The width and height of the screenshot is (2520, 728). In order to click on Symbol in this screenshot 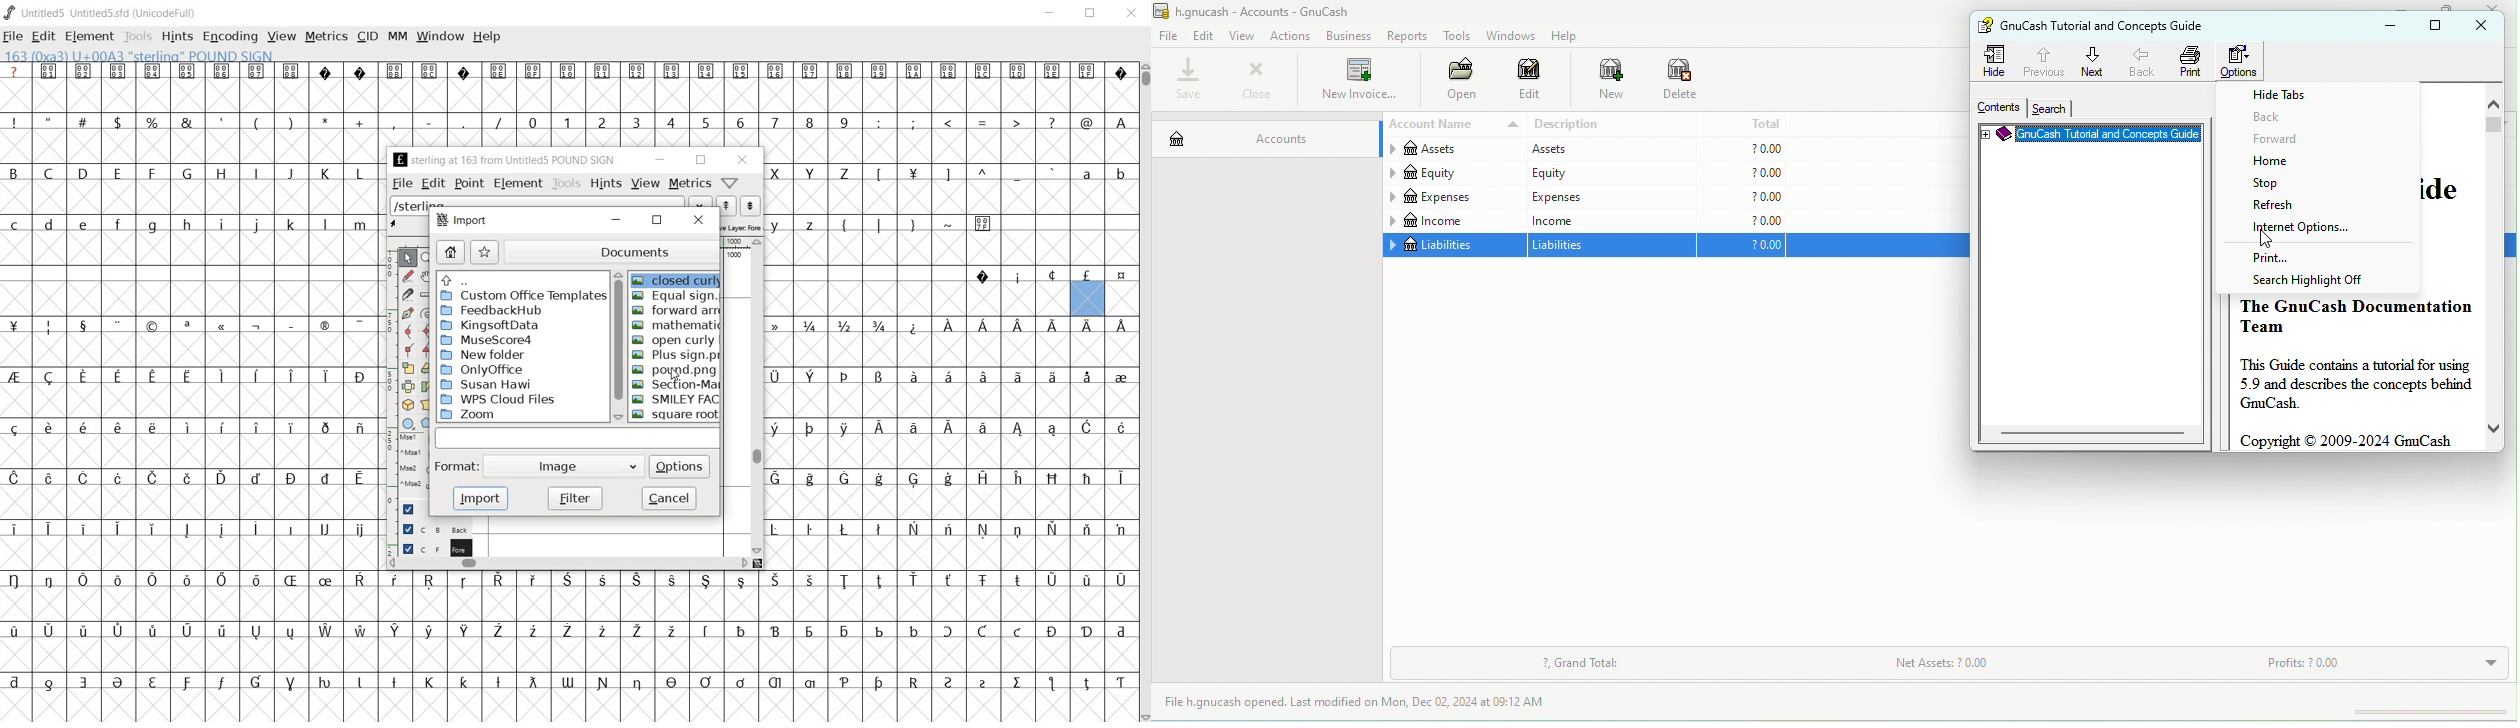, I will do `click(360, 324)`.